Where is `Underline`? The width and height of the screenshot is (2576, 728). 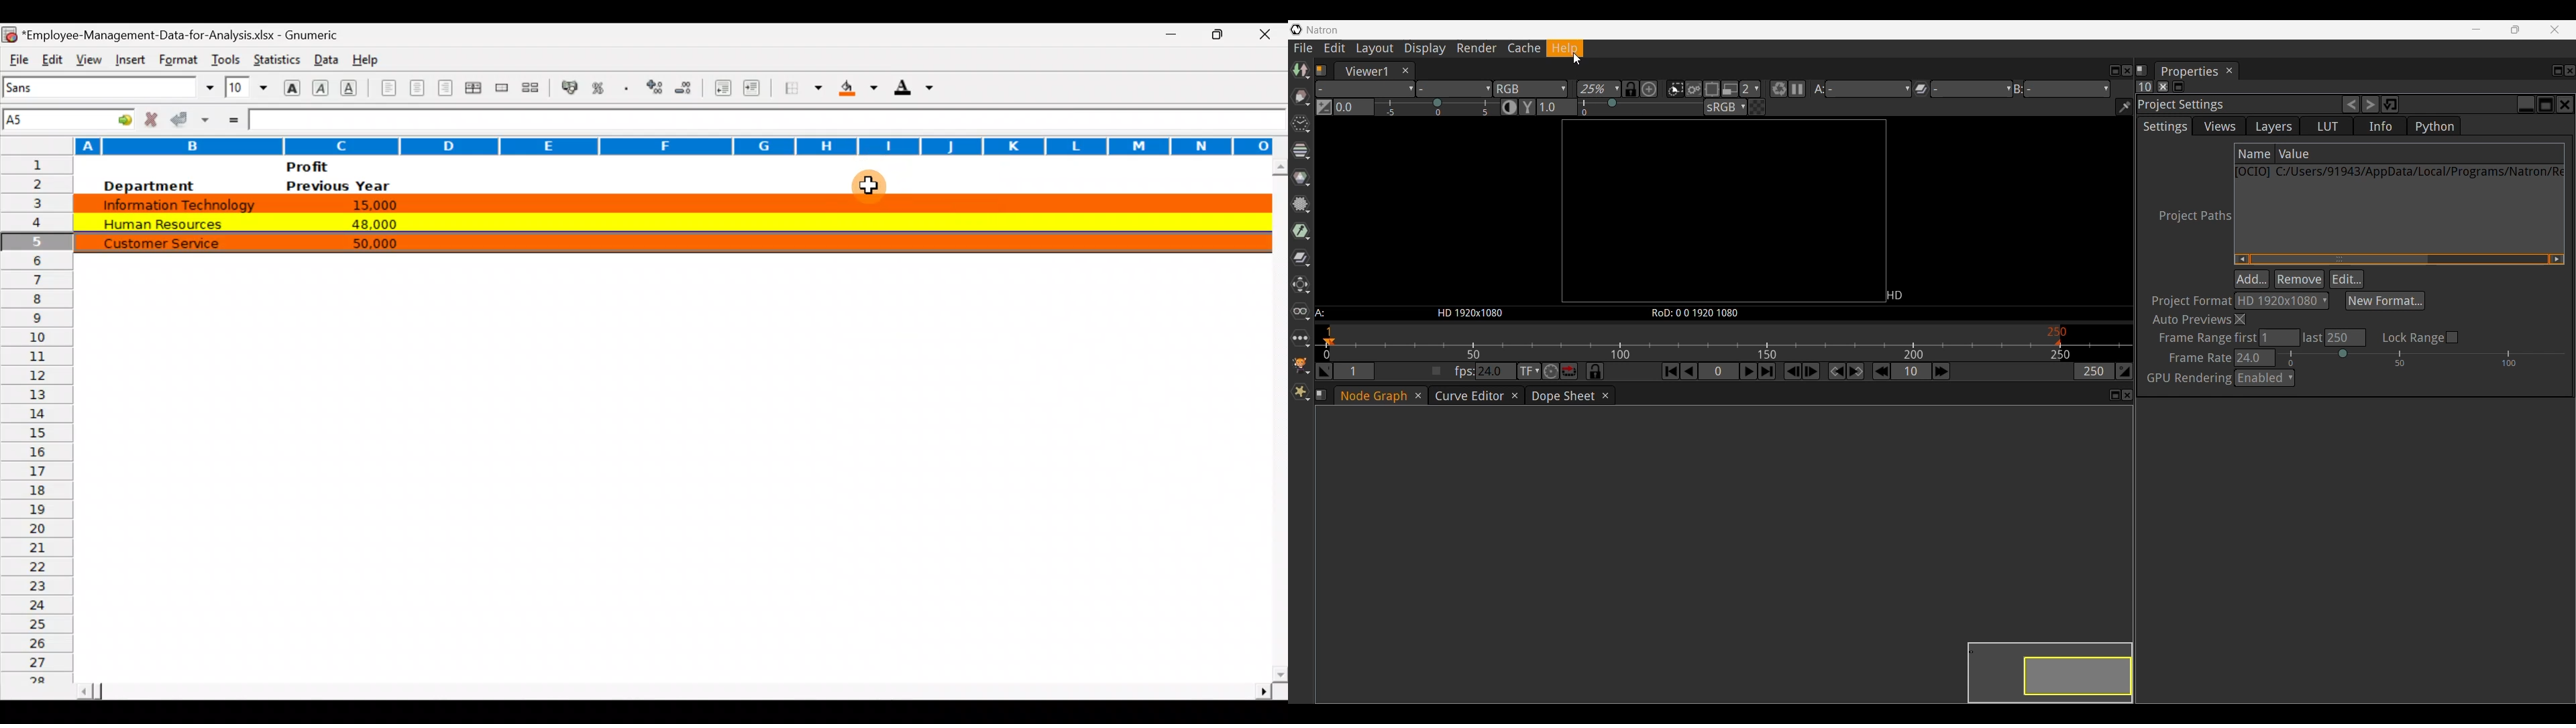
Underline is located at coordinates (353, 87).